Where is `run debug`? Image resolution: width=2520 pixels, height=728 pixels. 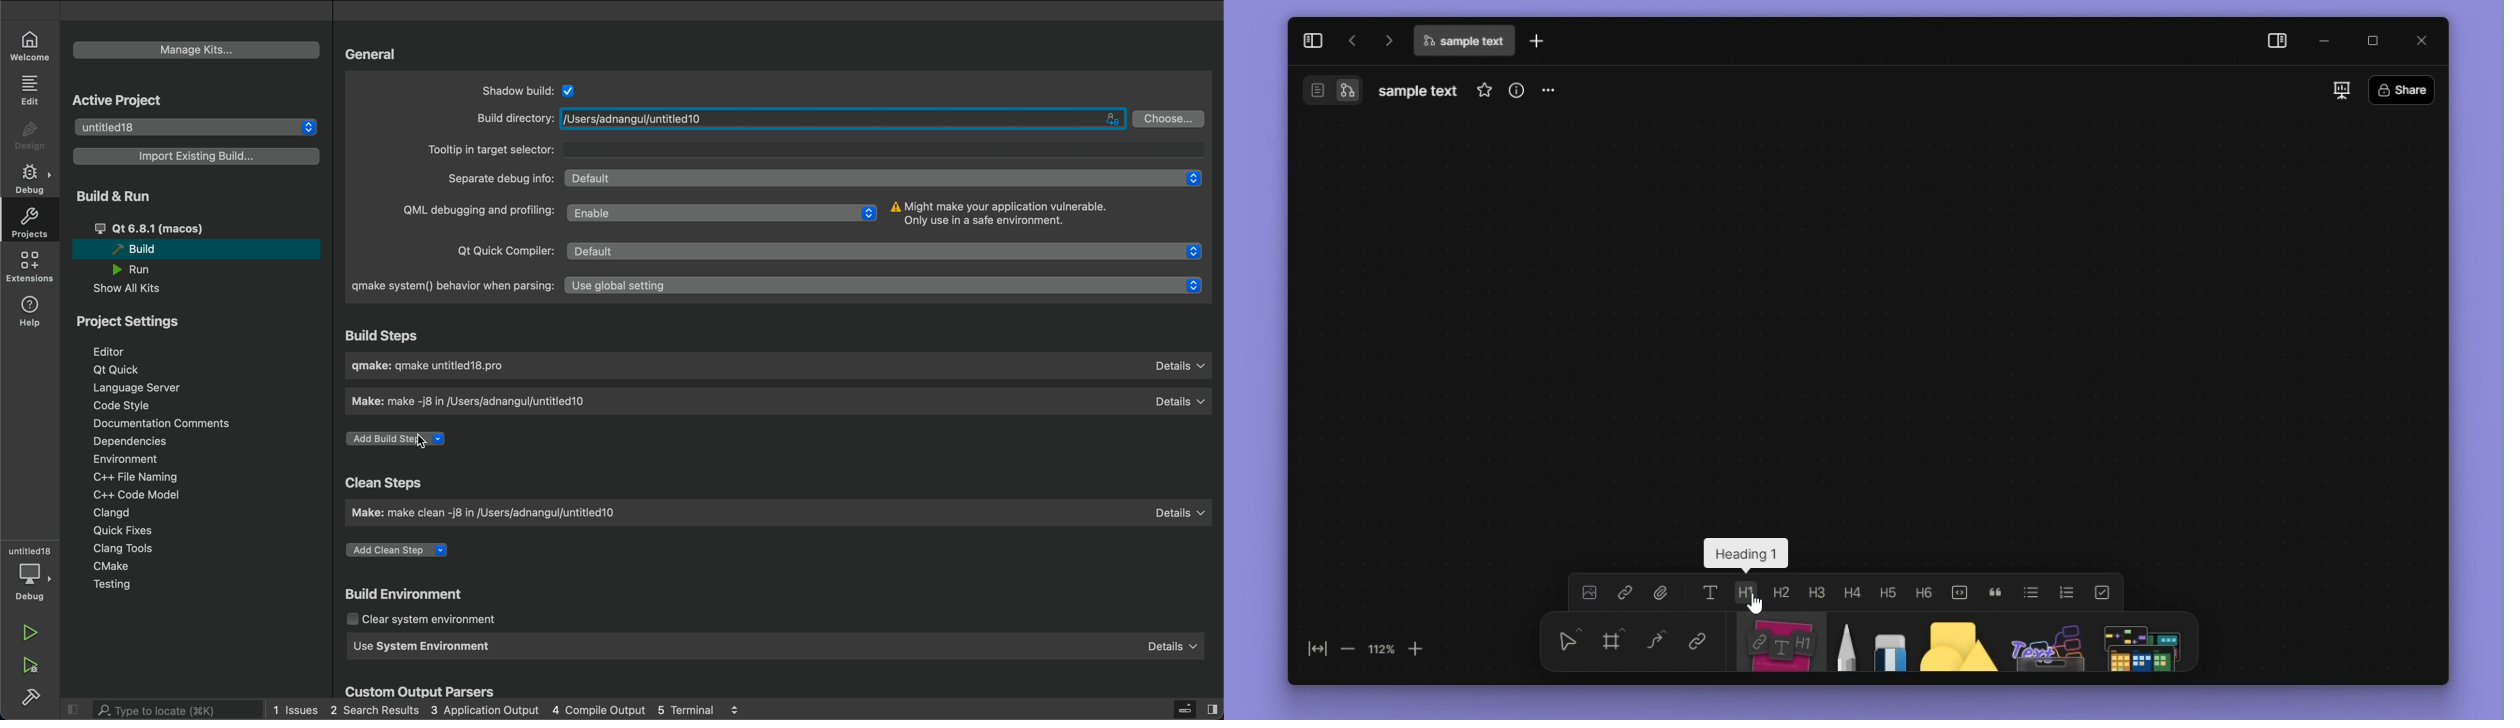 run debug is located at coordinates (28, 664).